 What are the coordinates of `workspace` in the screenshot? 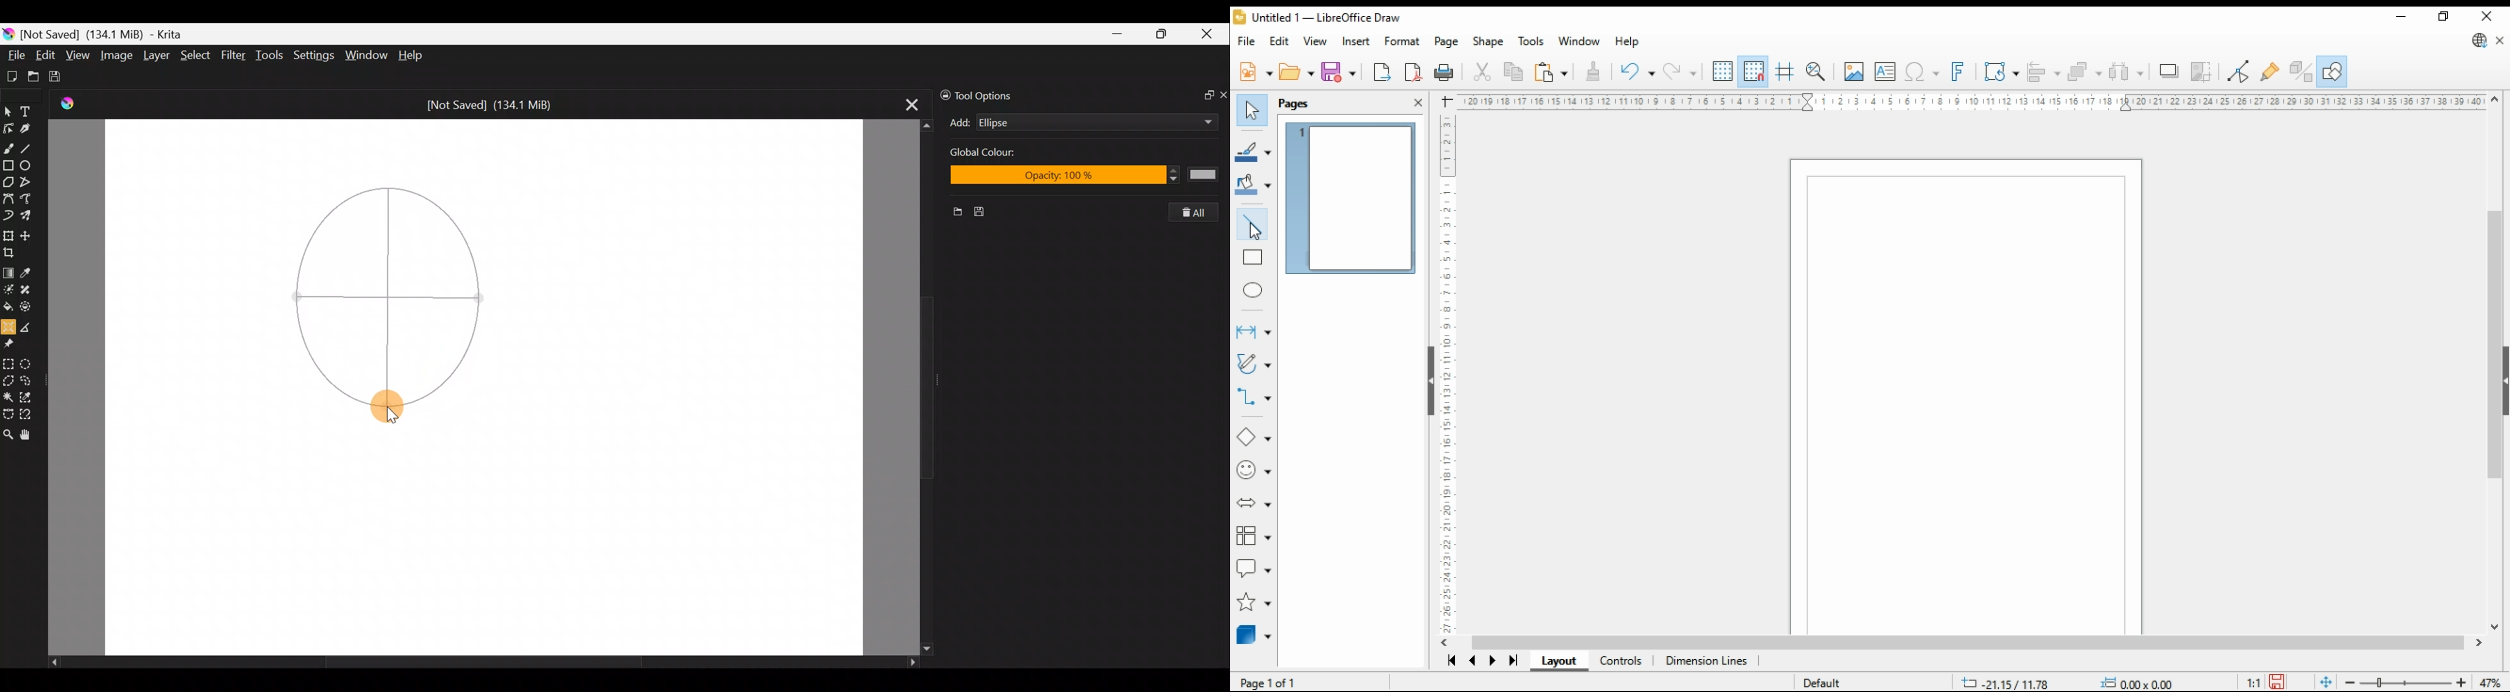 It's located at (1964, 394).